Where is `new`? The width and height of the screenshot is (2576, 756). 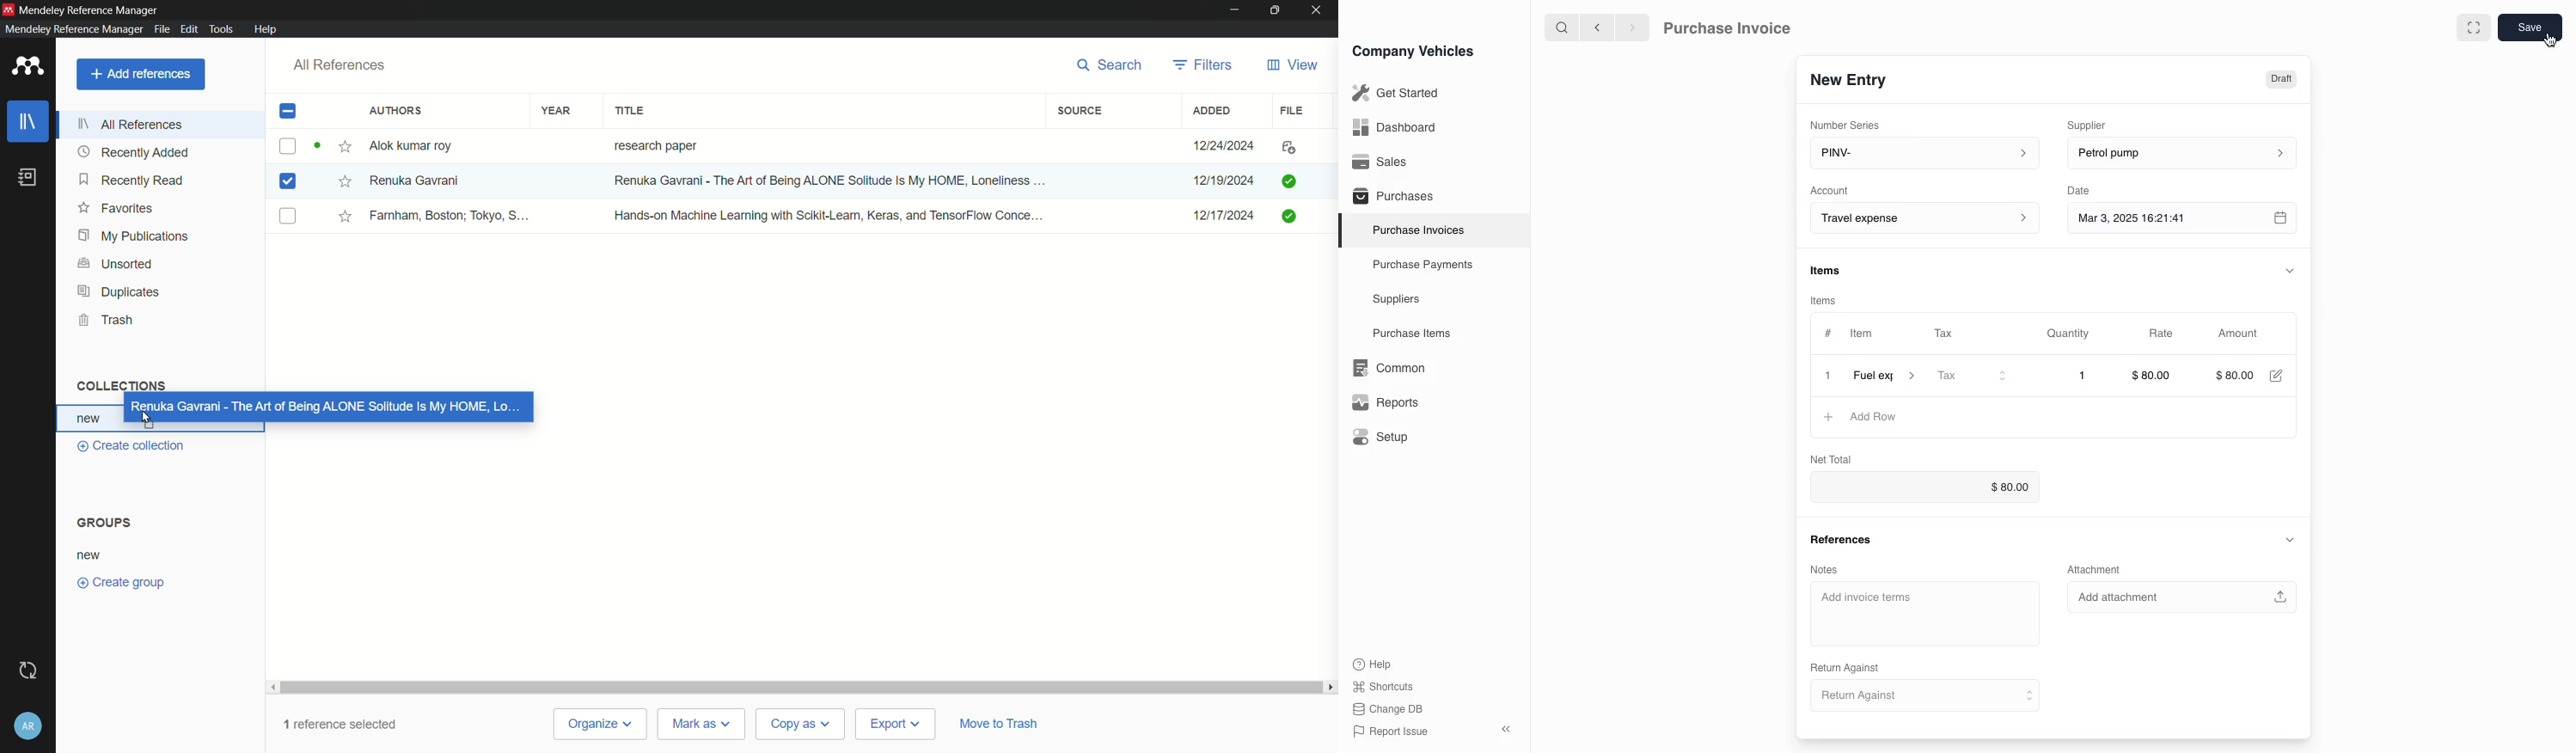 new is located at coordinates (91, 420).